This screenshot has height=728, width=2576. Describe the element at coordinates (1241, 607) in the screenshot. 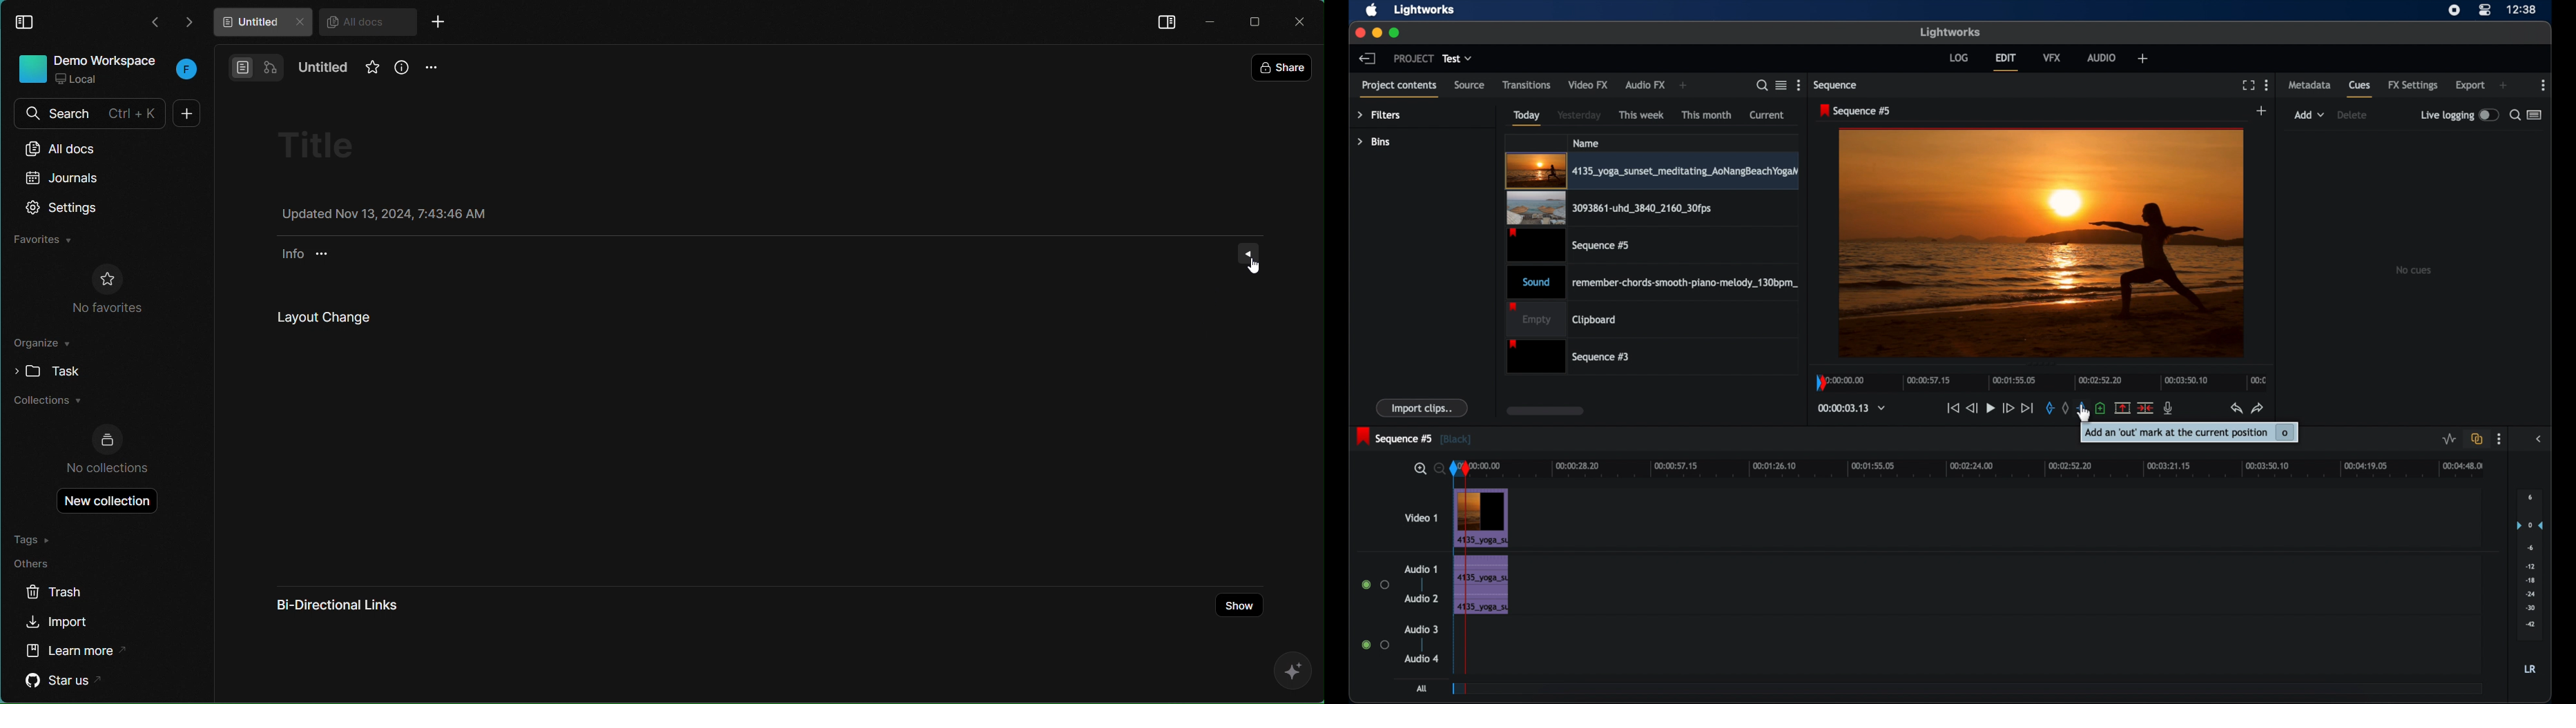

I see `Show` at that location.